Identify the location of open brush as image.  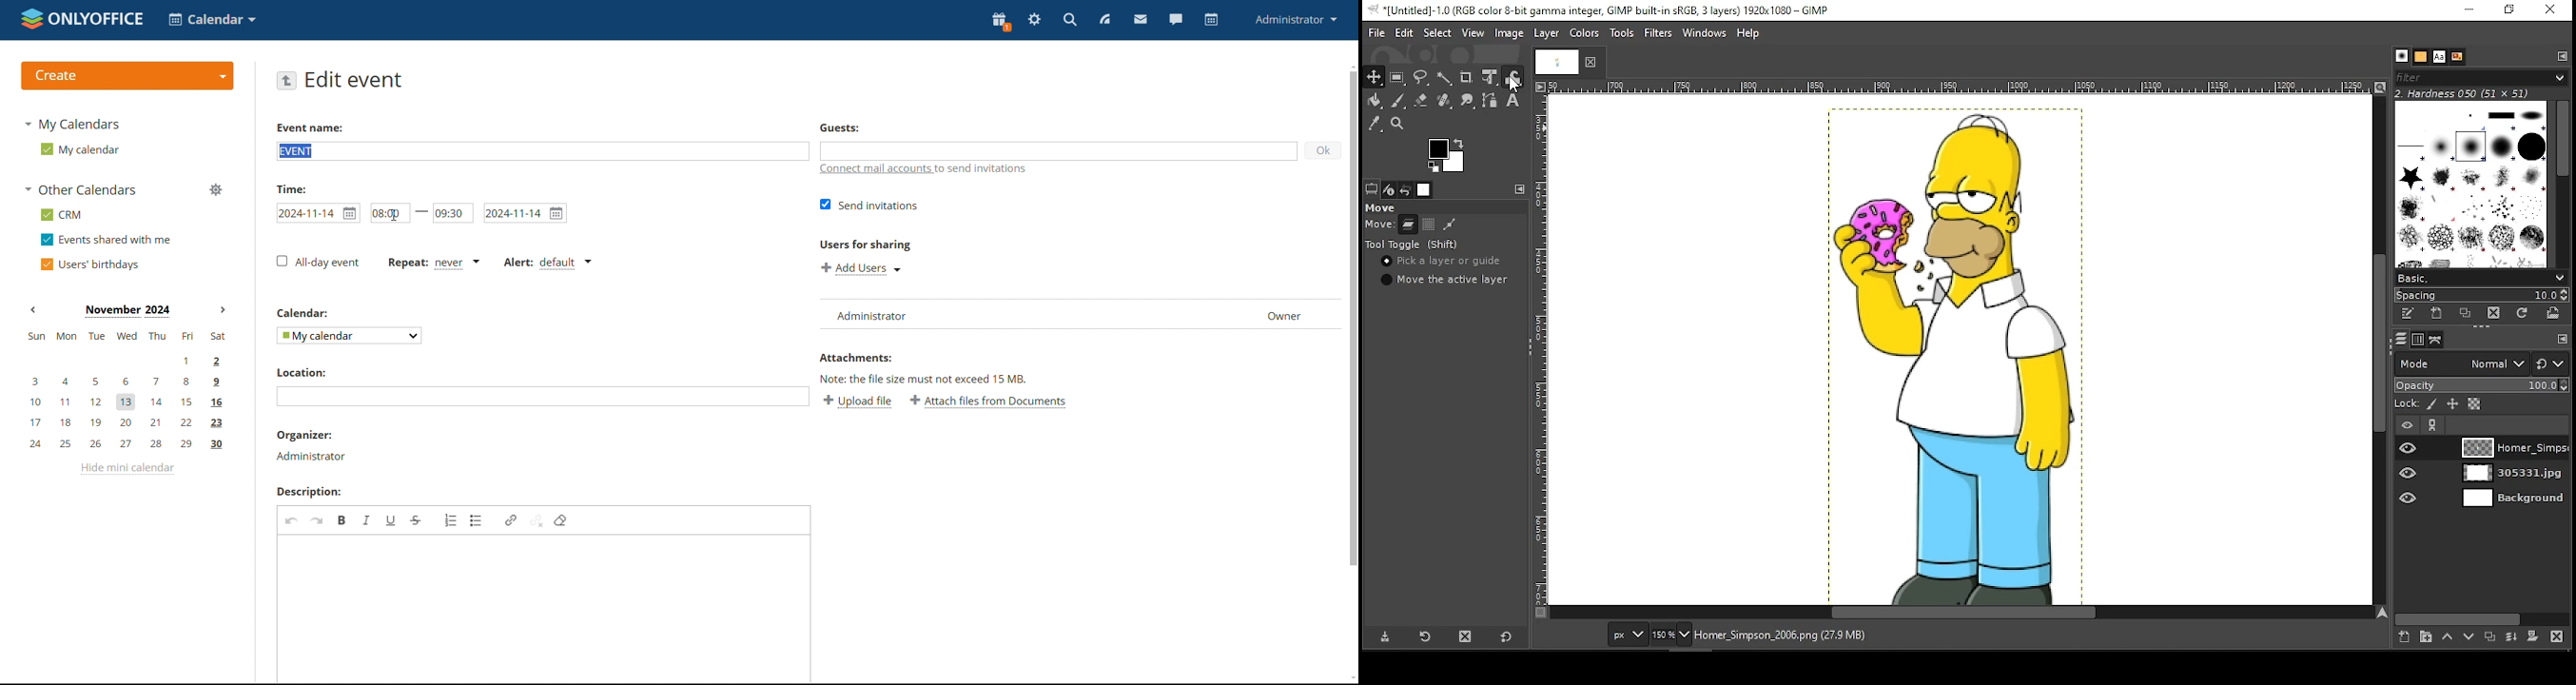
(2556, 313).